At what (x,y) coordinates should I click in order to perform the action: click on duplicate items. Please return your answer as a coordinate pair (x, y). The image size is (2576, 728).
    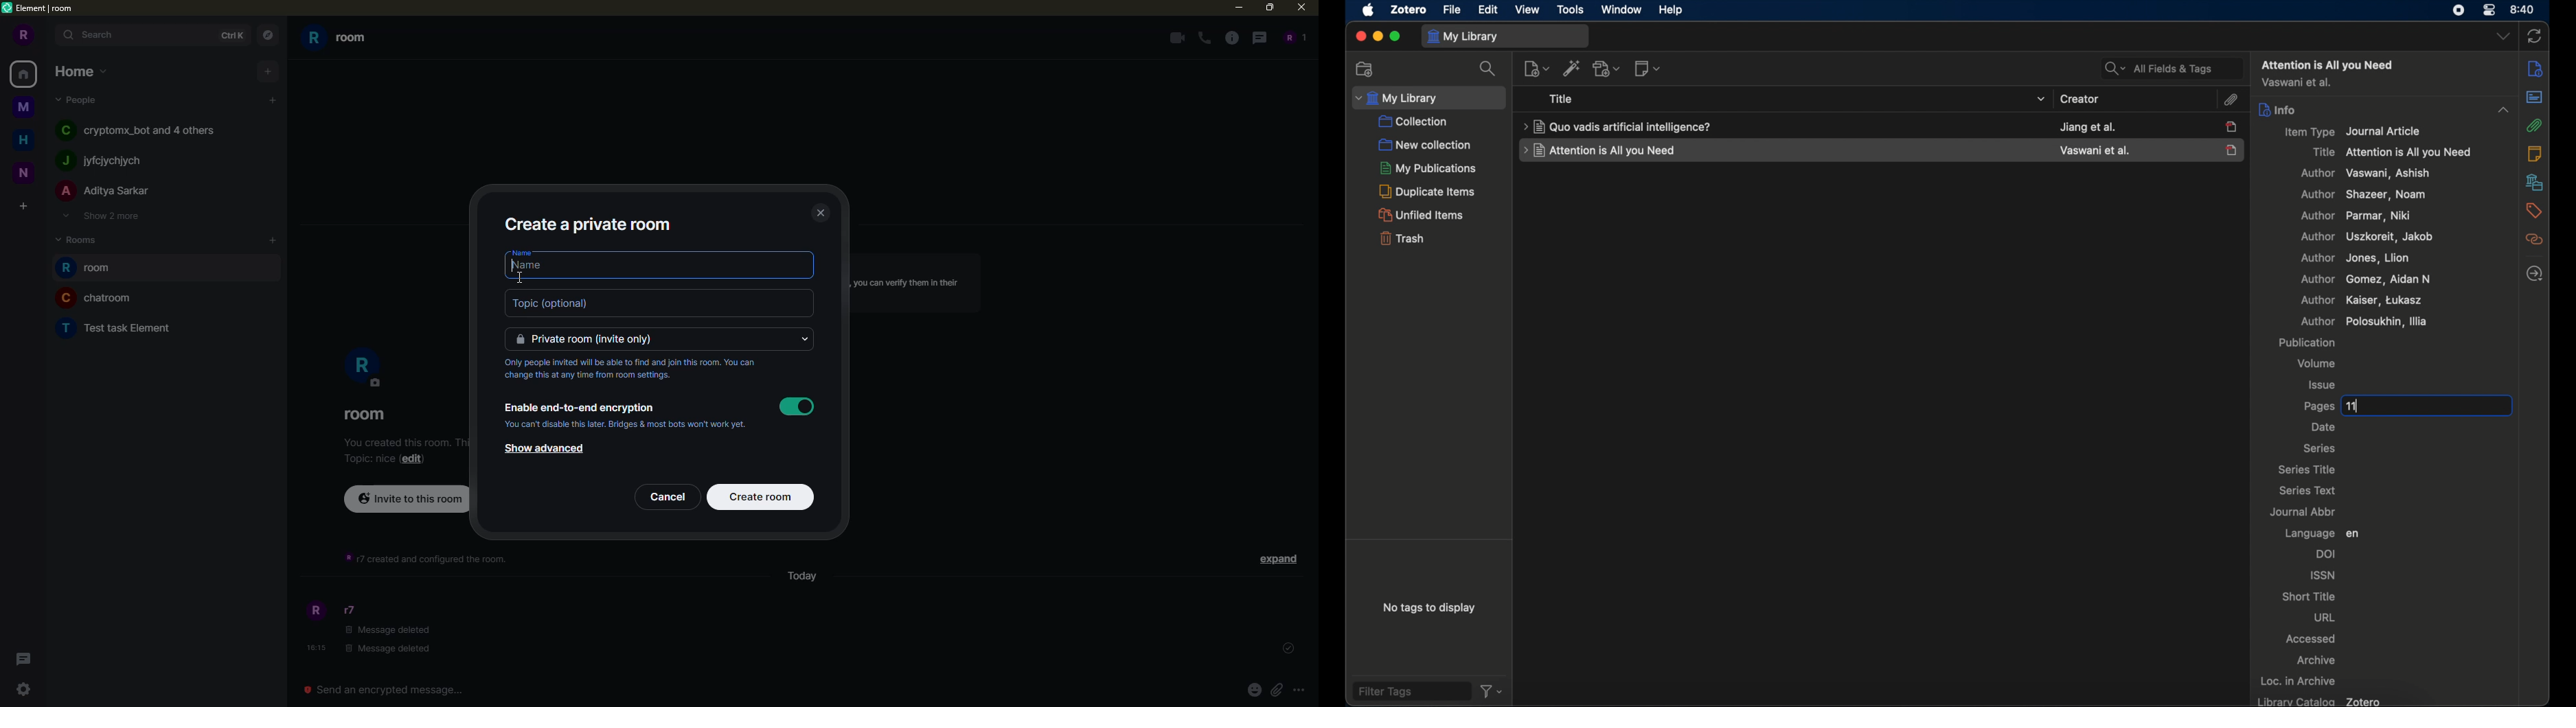
    Looking at the image, I should click on (1428, 191).